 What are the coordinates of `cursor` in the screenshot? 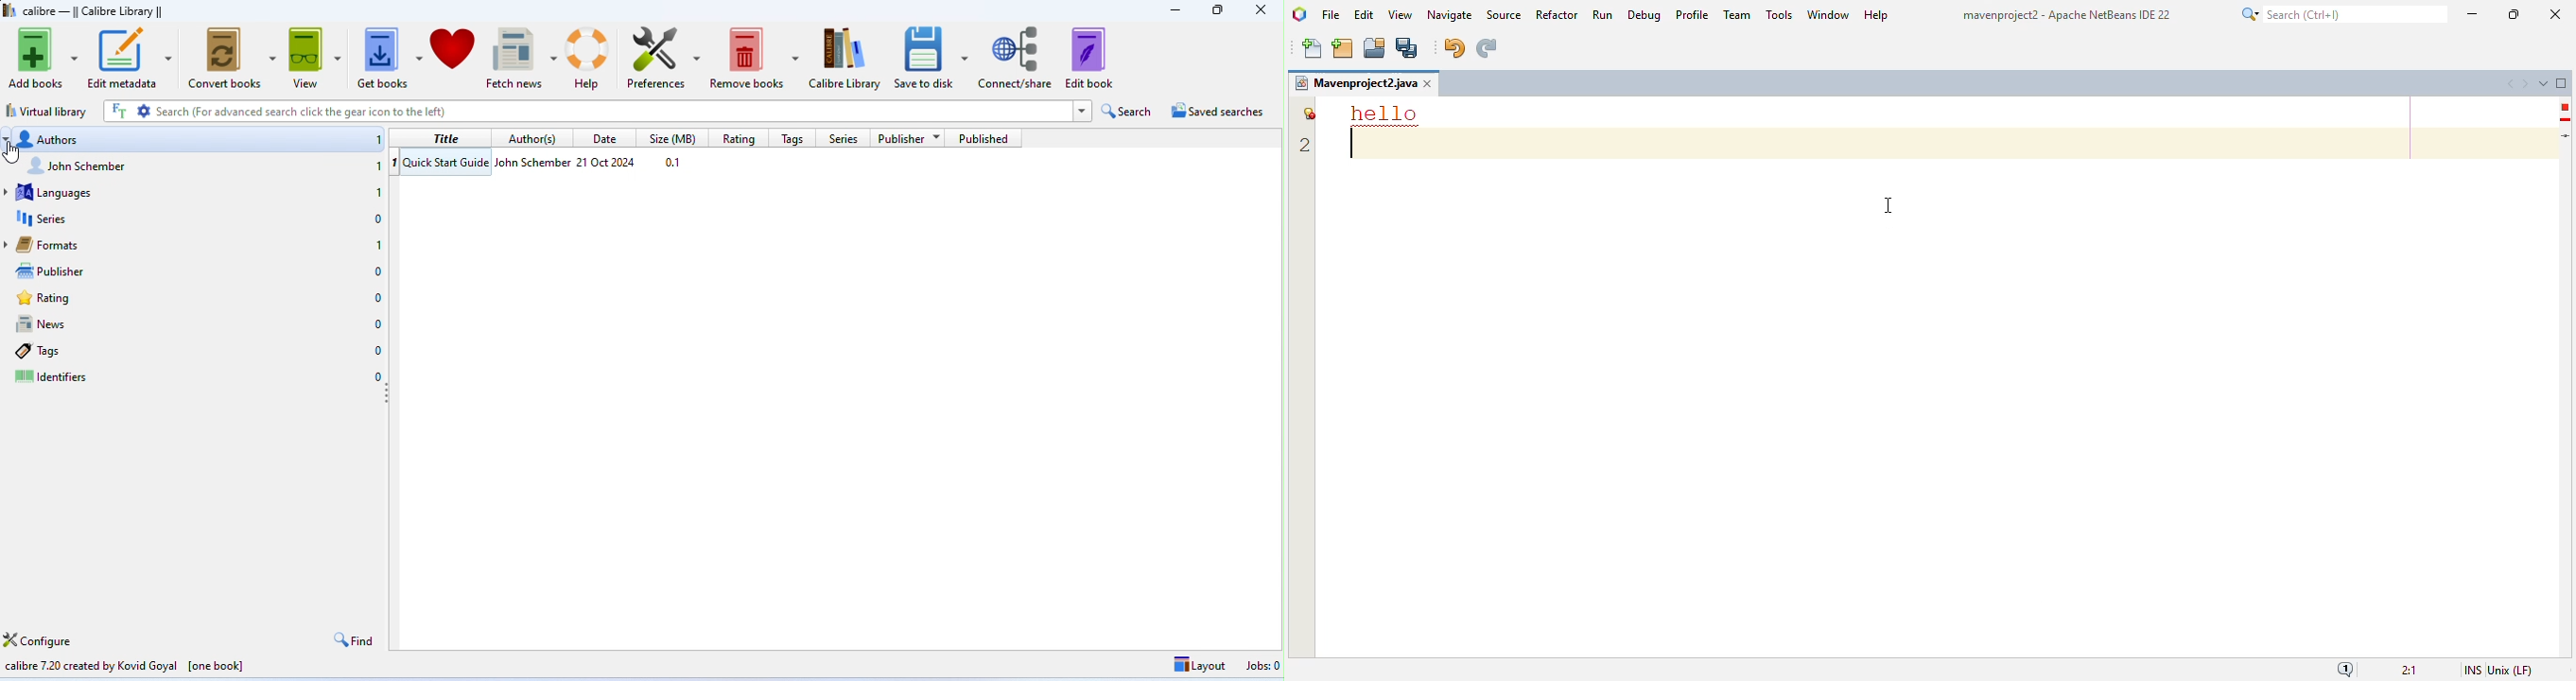 It's located at (13, 152).